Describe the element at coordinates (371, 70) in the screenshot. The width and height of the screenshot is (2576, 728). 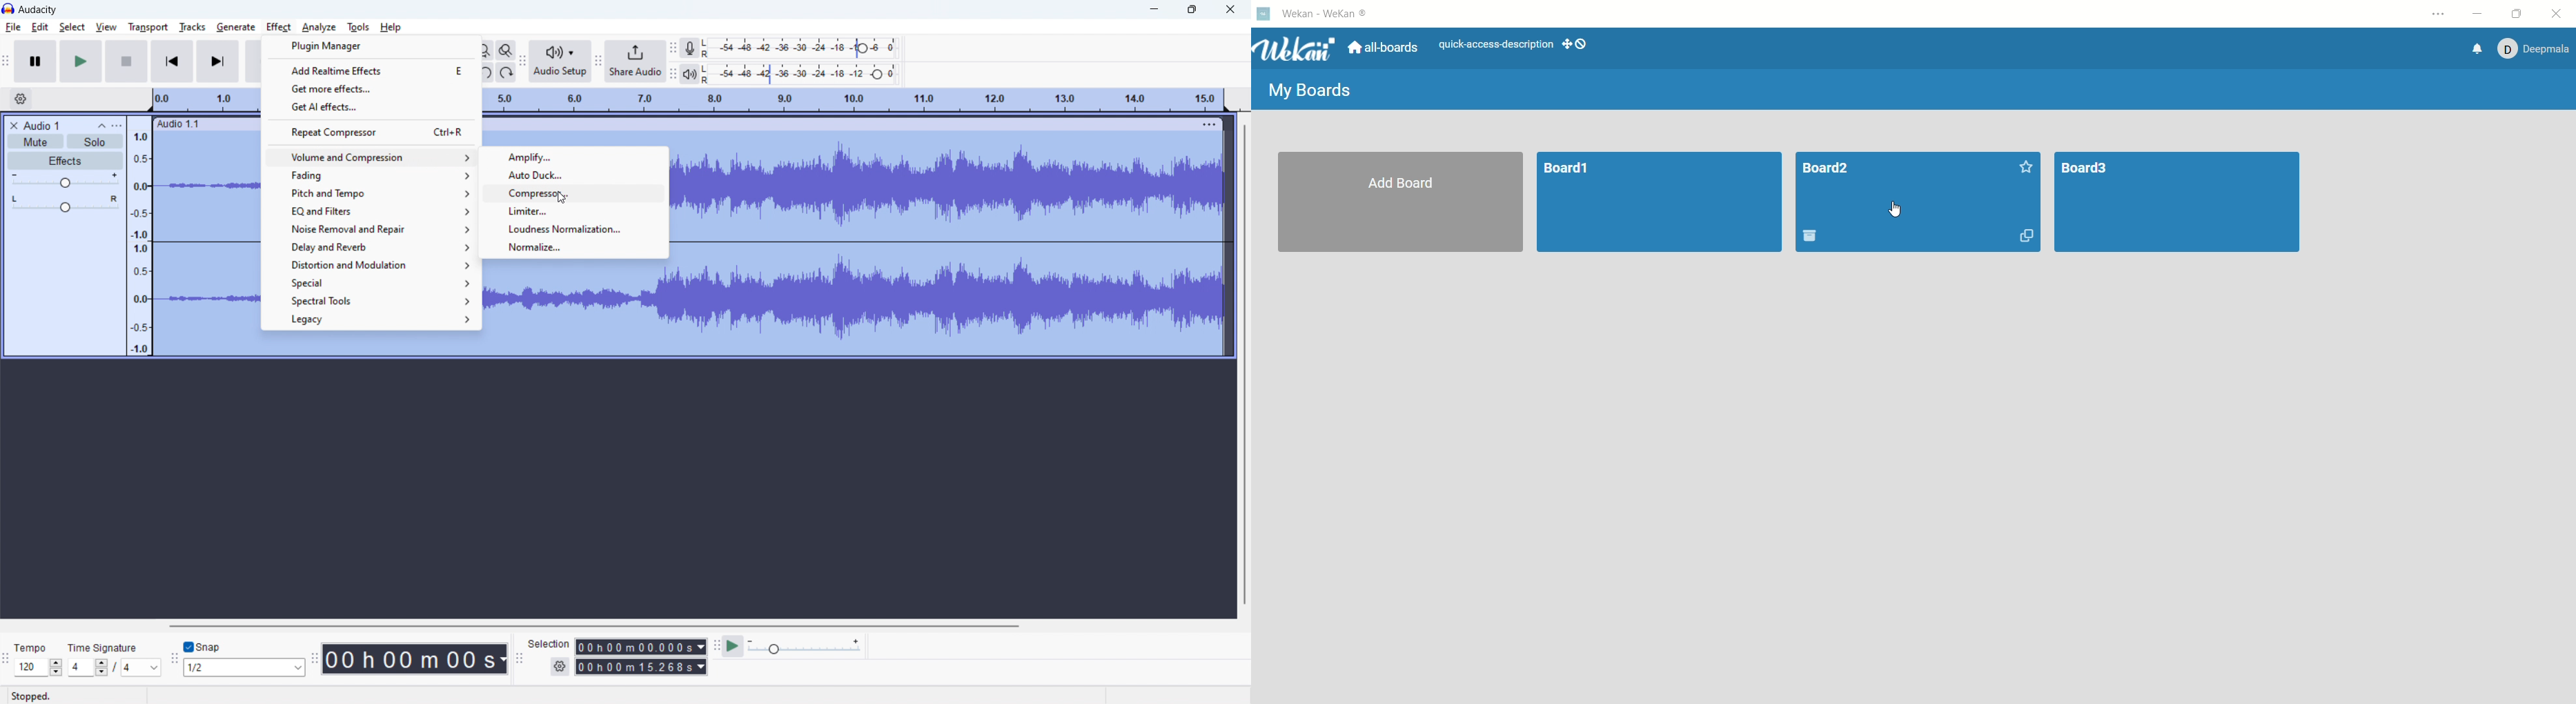
I see `add realtime effects    E` at that location.